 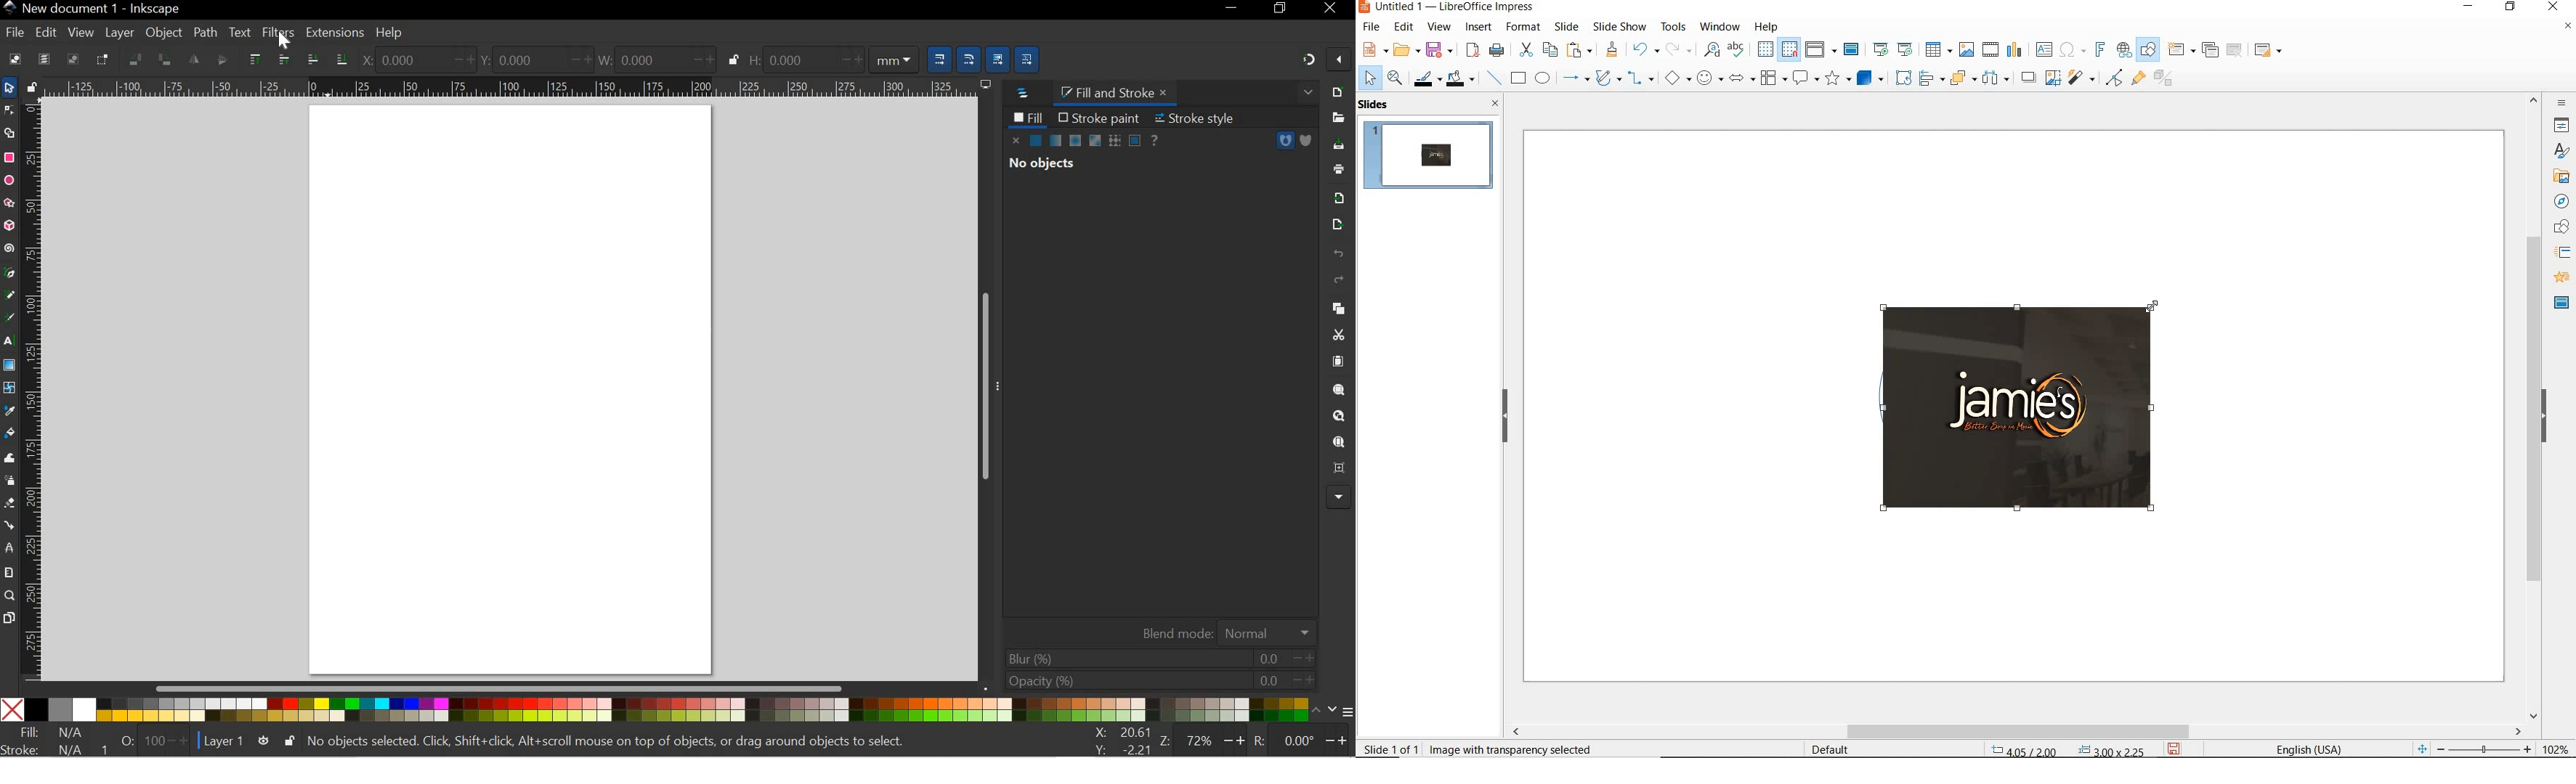 I want to click on LAYER 1, so click(x=224, y=742).